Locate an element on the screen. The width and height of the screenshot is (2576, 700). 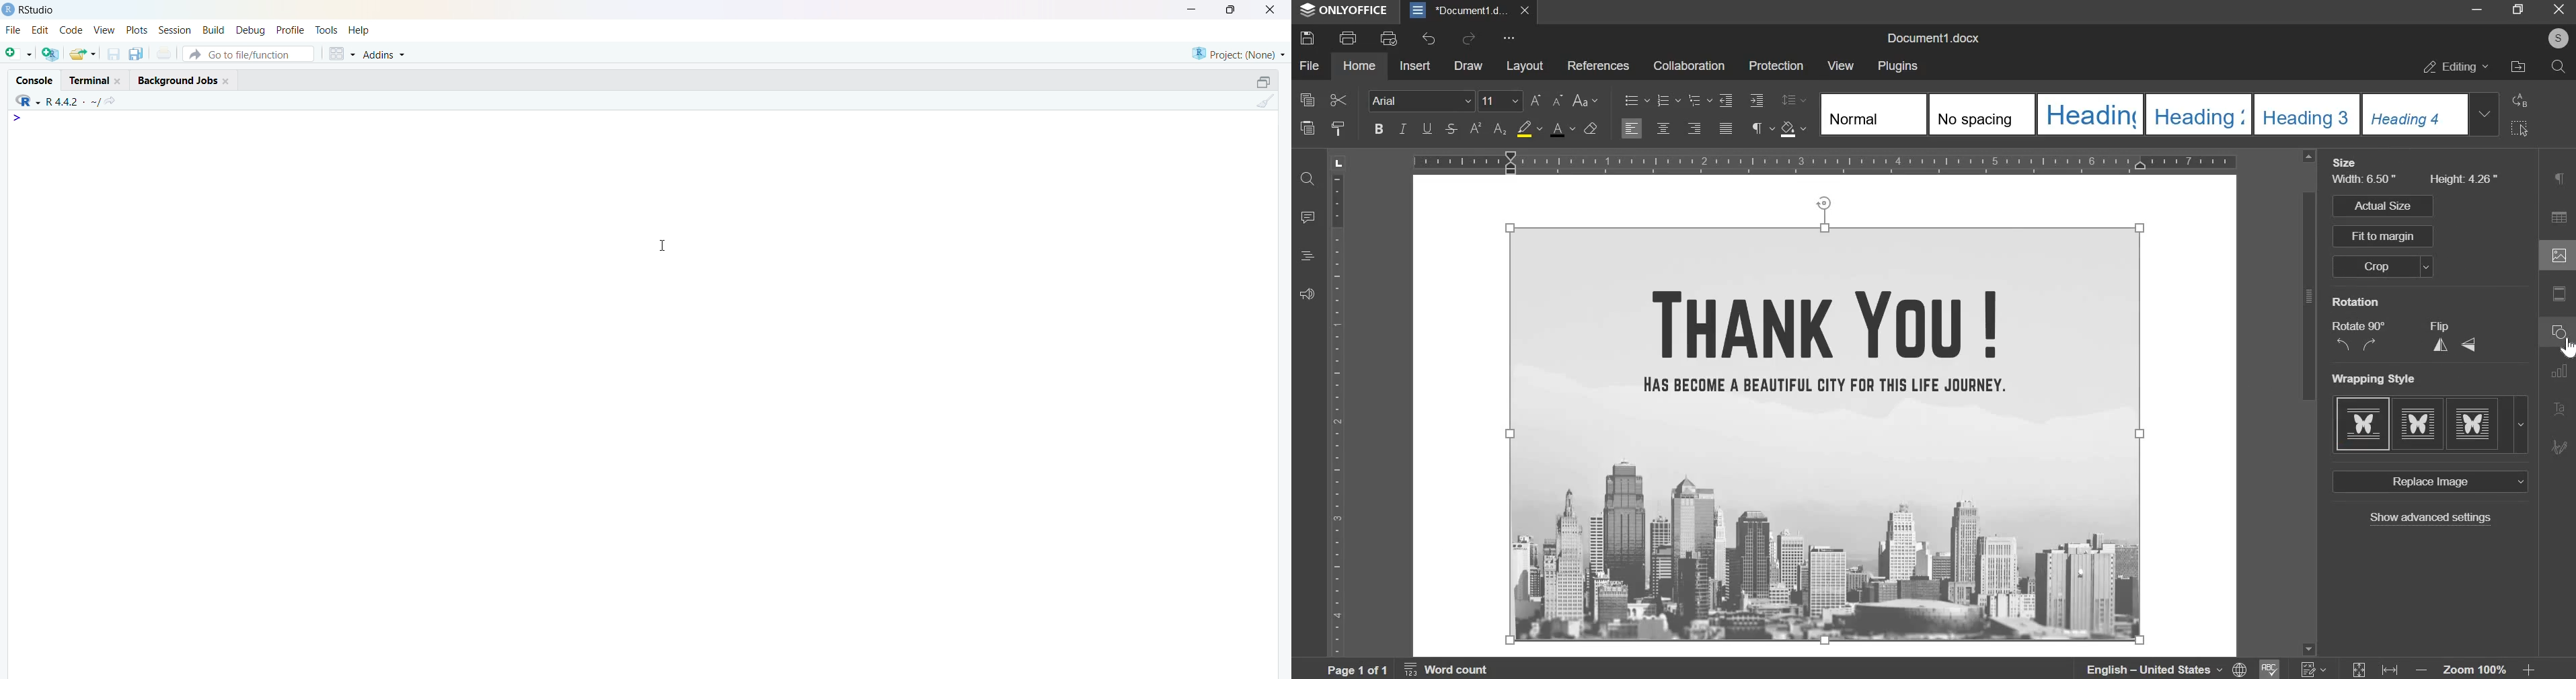
Project: (none) is located at coordinates (1238, 54).